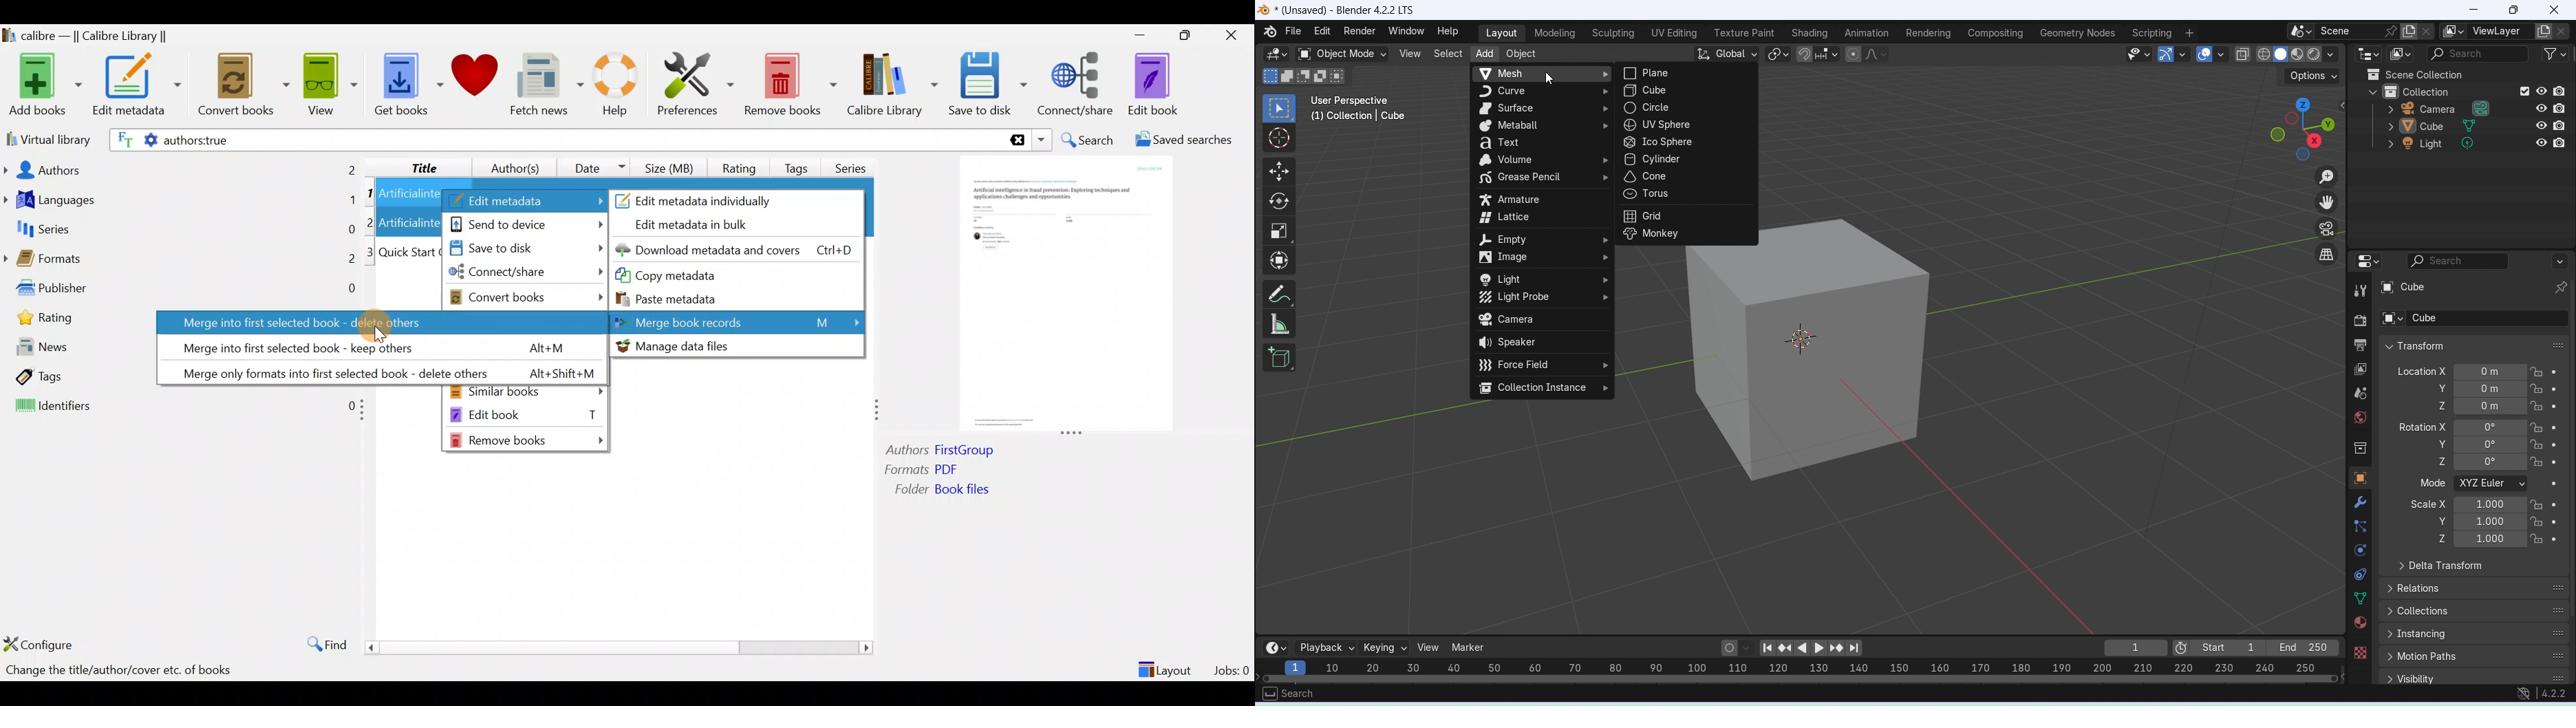 This screenshot has width=2576, height=728. Describe the element at coordinates (526, 223) in the screenshot. I see `Send to device` at that location.